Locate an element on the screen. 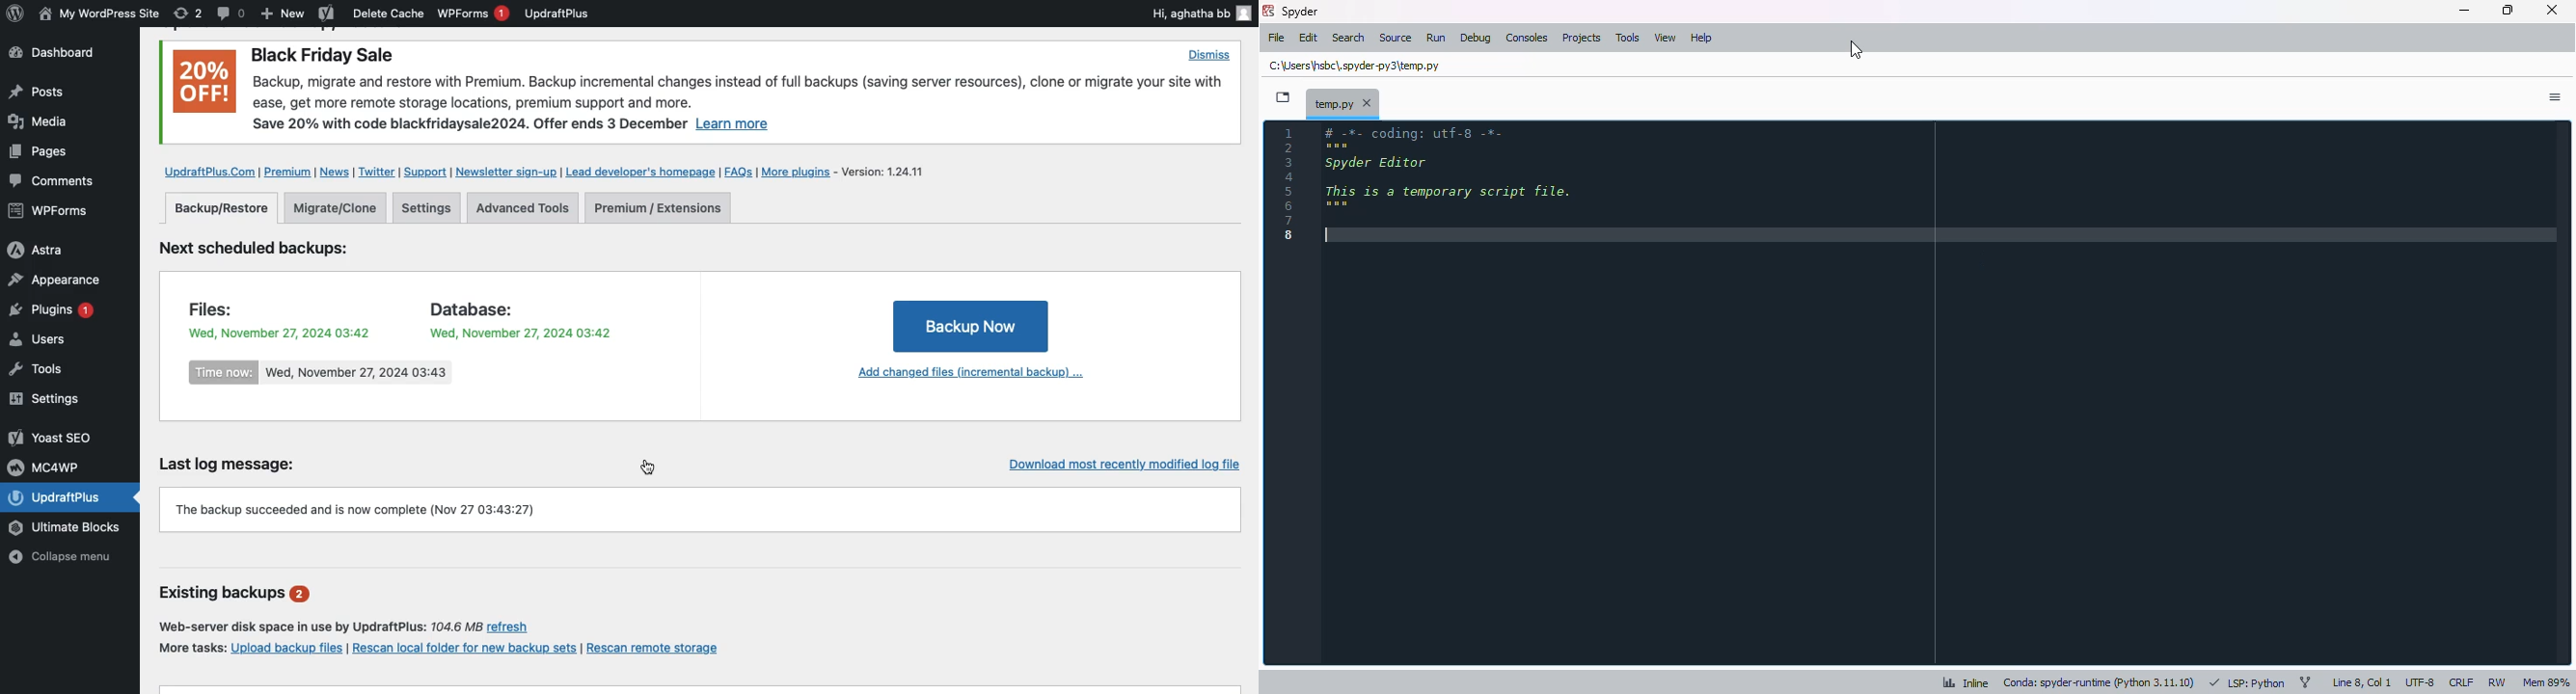  line numbers is located at coordinates (1289, 185).